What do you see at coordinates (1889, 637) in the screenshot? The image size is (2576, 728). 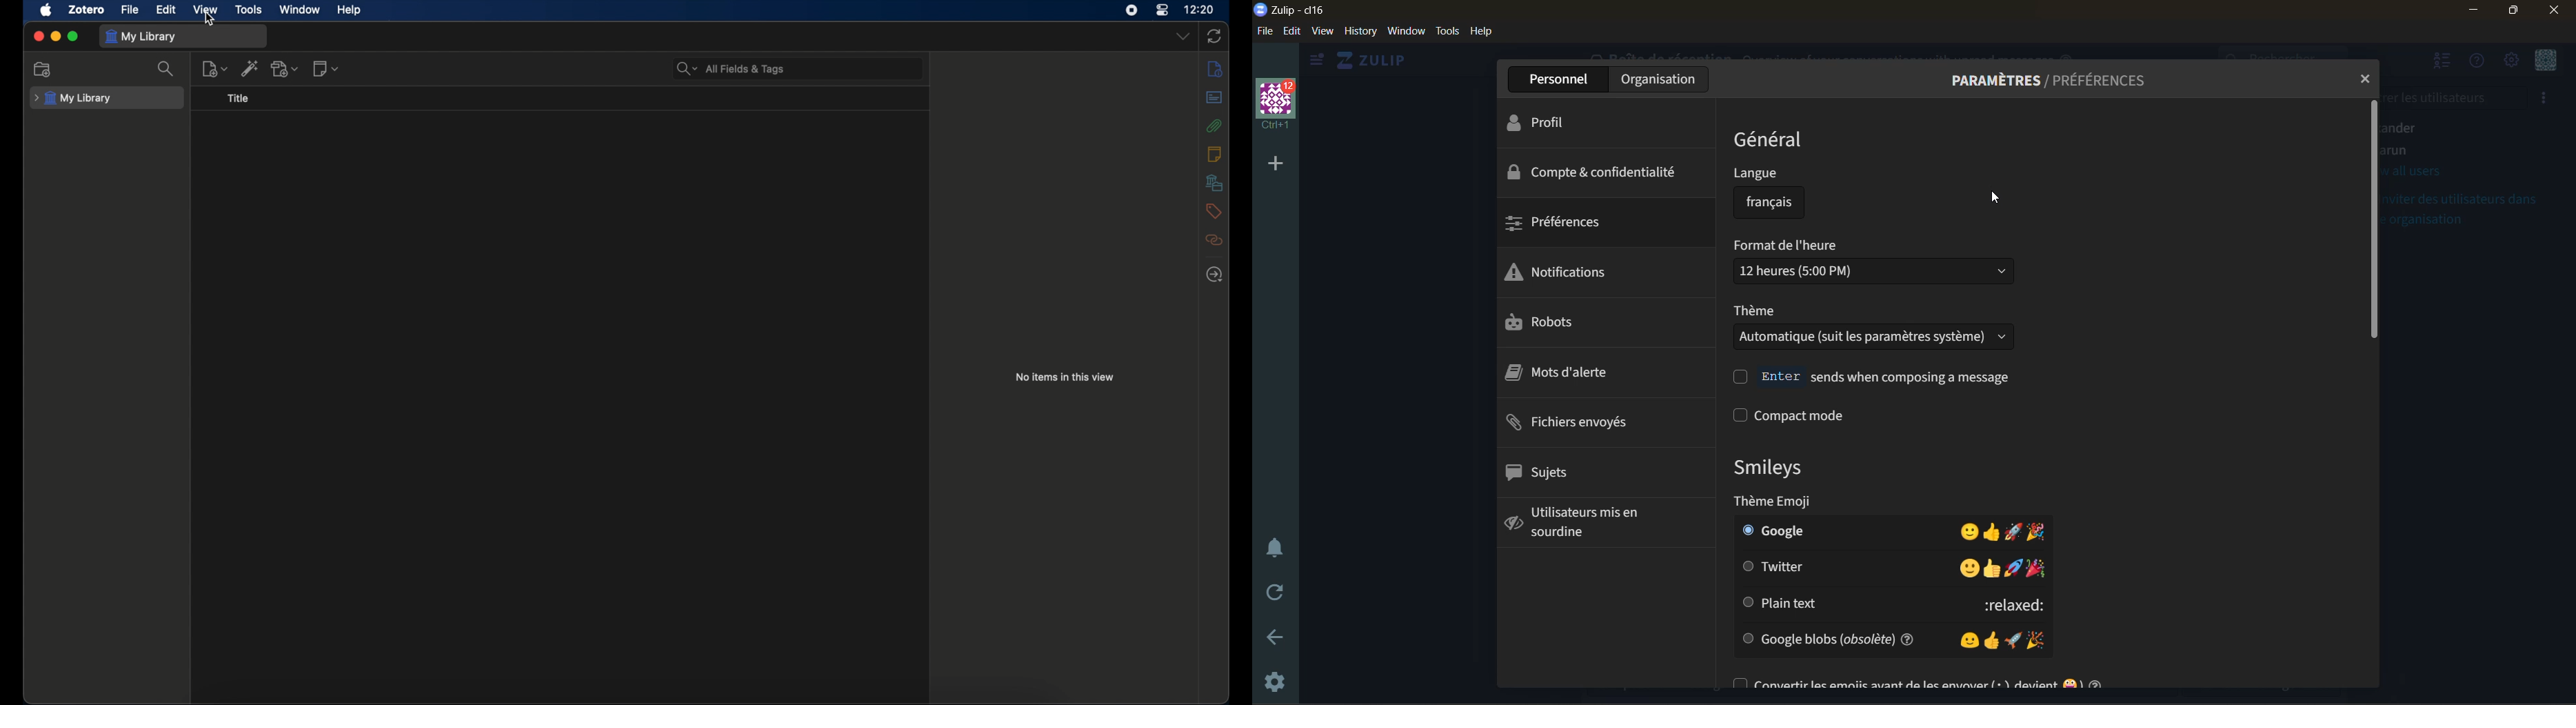 I see `google blobs` at bounding box center [1889, 637].